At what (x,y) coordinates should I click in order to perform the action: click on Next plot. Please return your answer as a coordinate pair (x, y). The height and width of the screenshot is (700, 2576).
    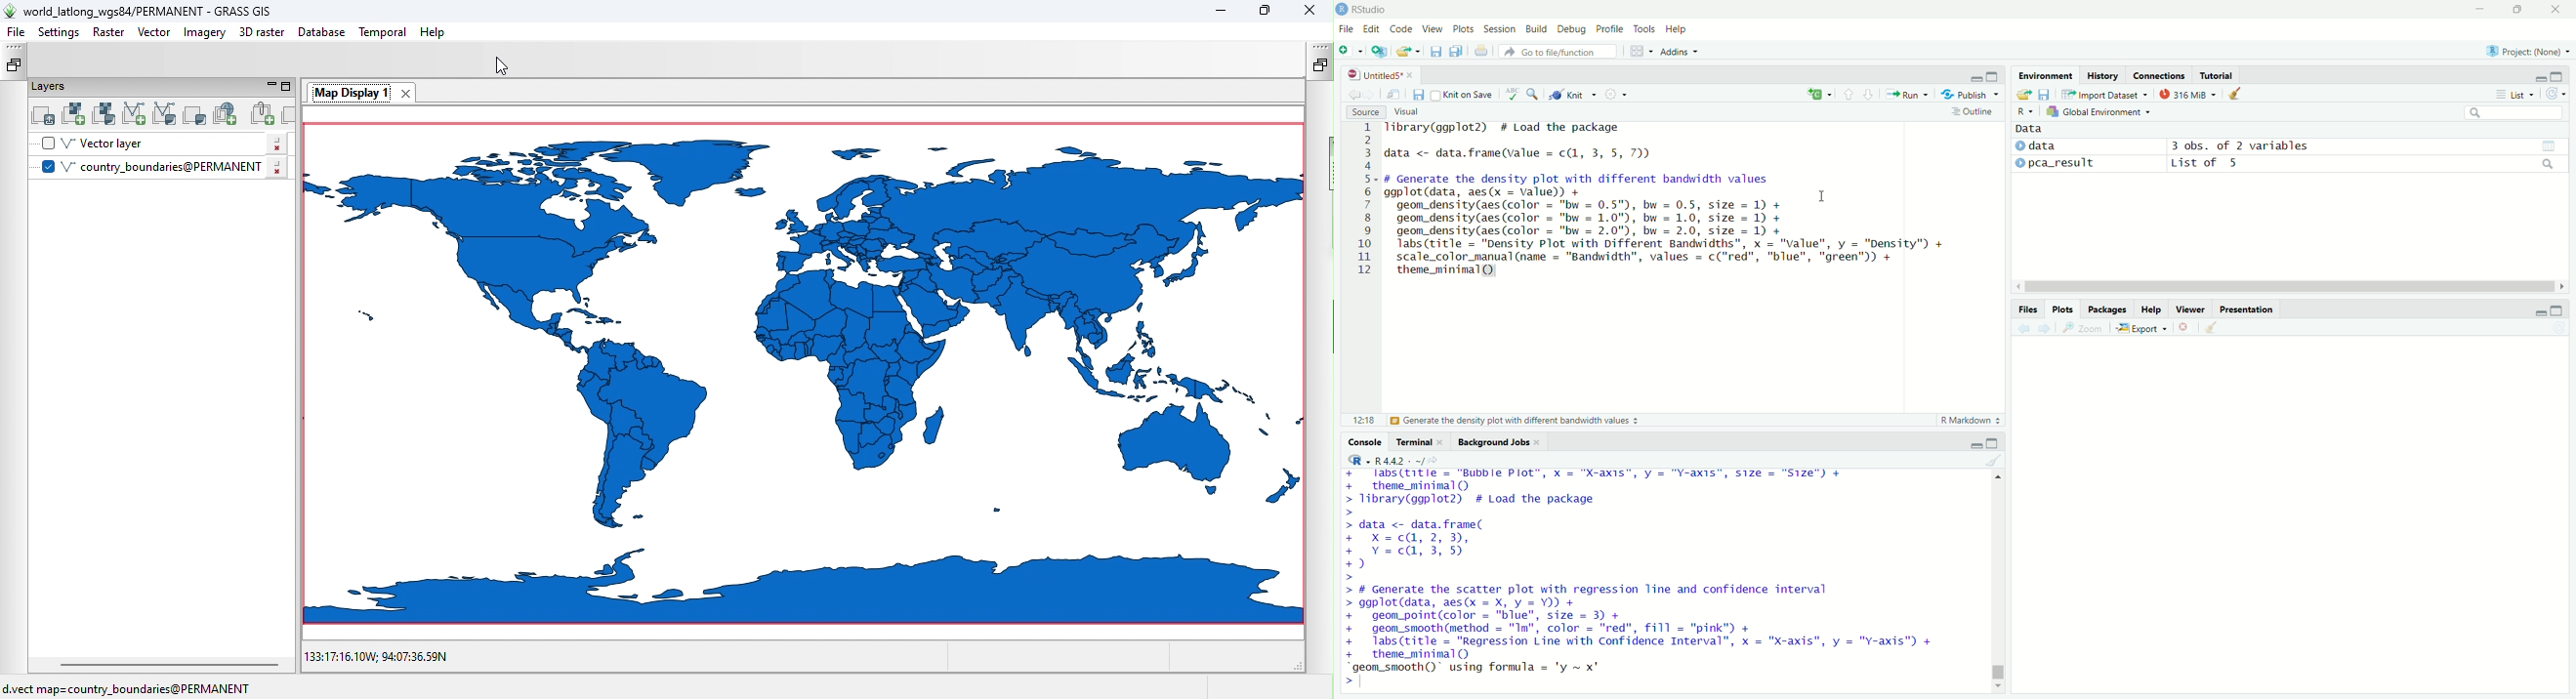
    Looking at the image, I should click on (2044, 328).